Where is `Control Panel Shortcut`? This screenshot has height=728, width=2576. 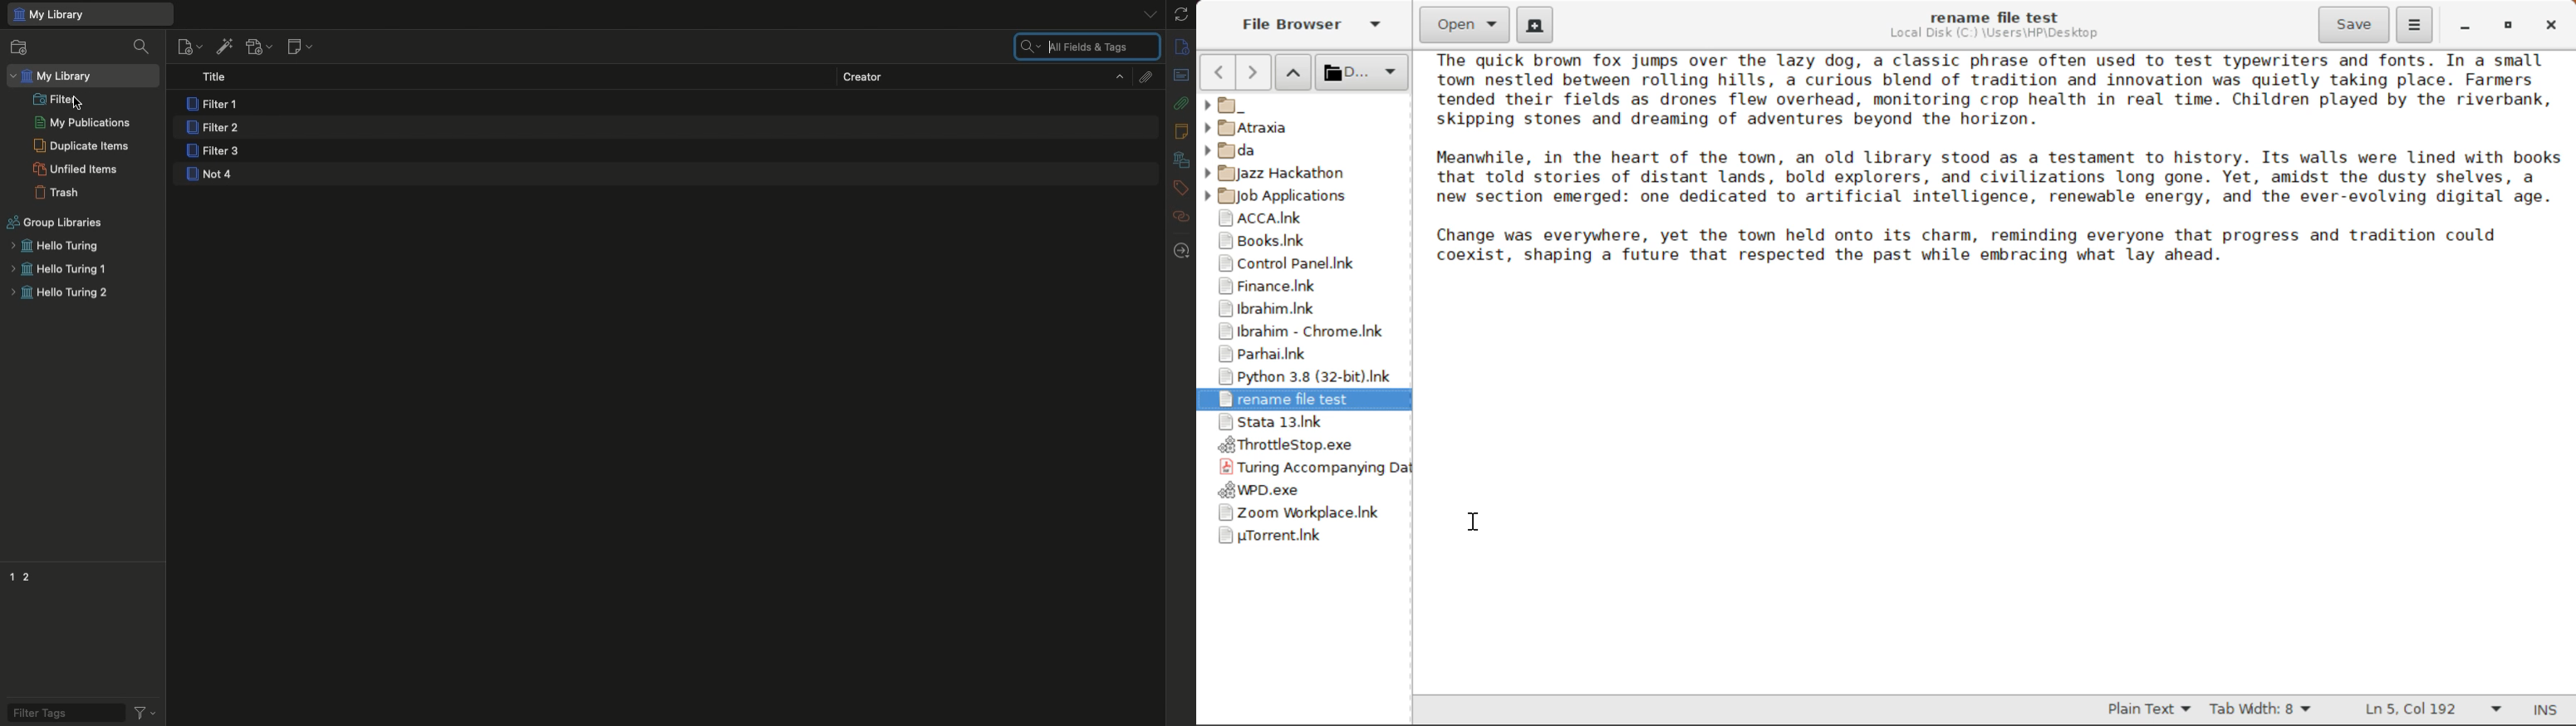 Control Panel Shortcut is located at coordinates (1303, 263).